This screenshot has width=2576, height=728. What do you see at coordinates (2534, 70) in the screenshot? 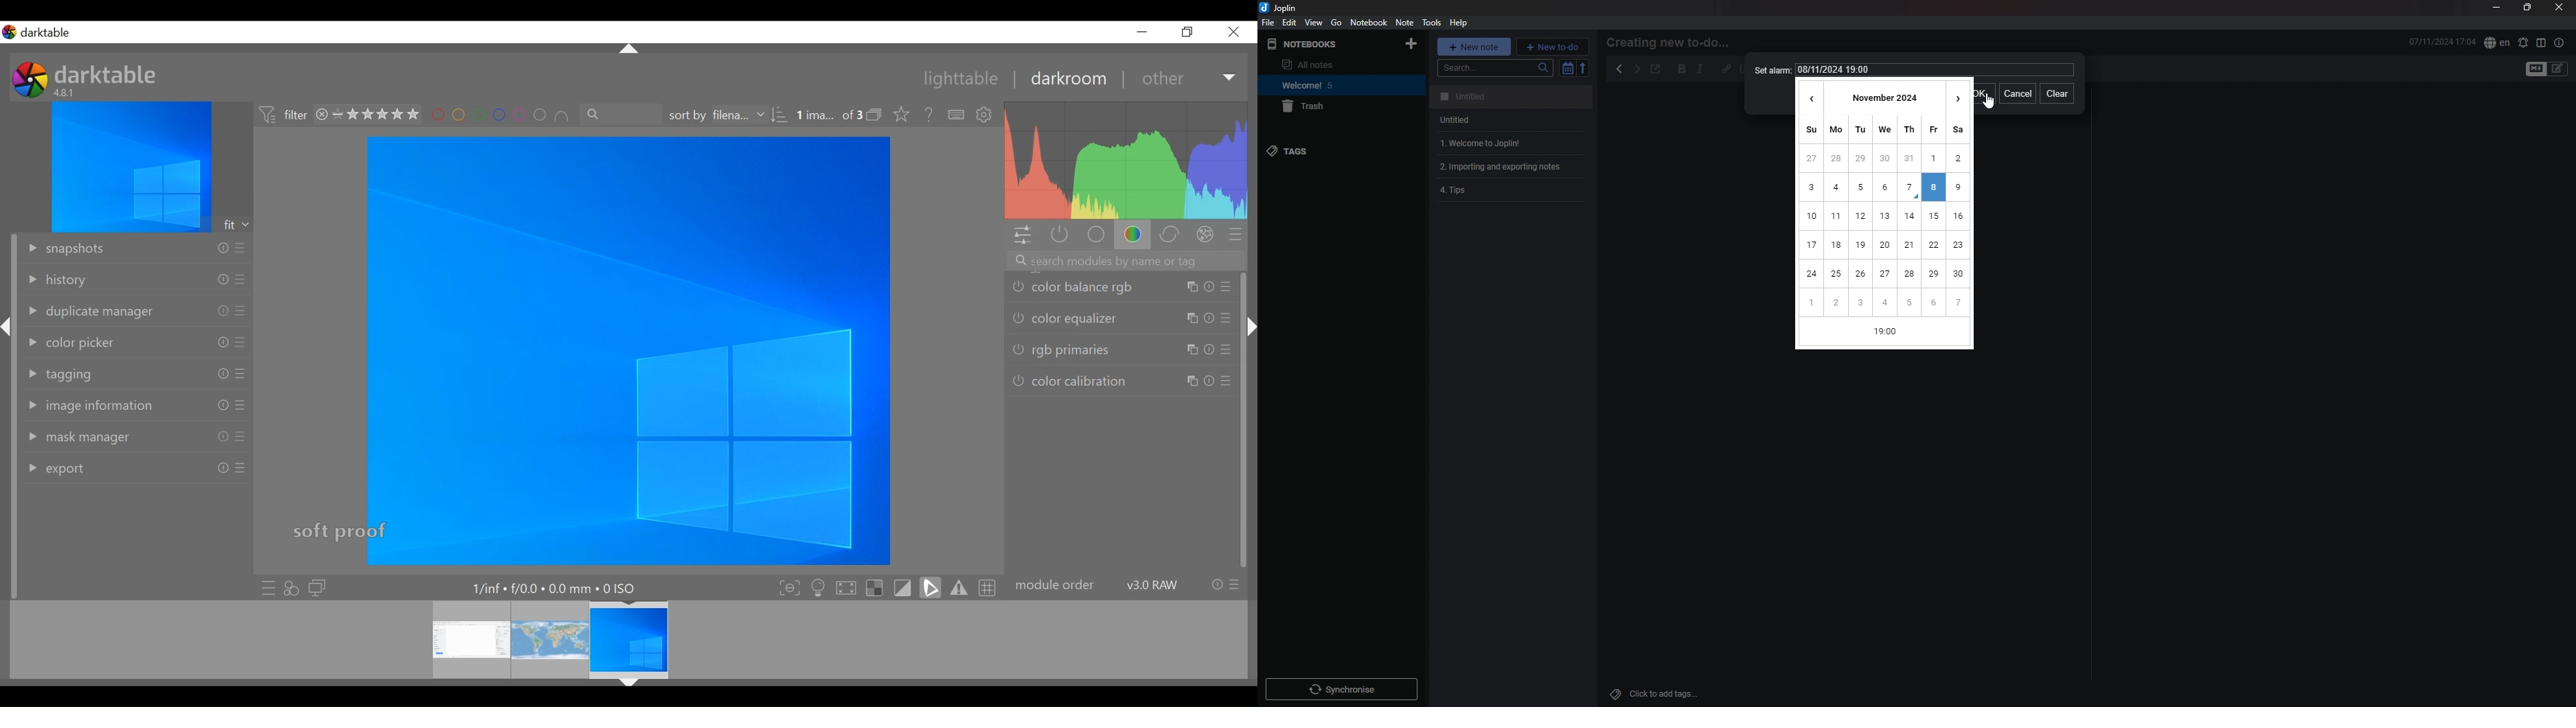
I see `toggle editor` at bounding box center [2534, 70].